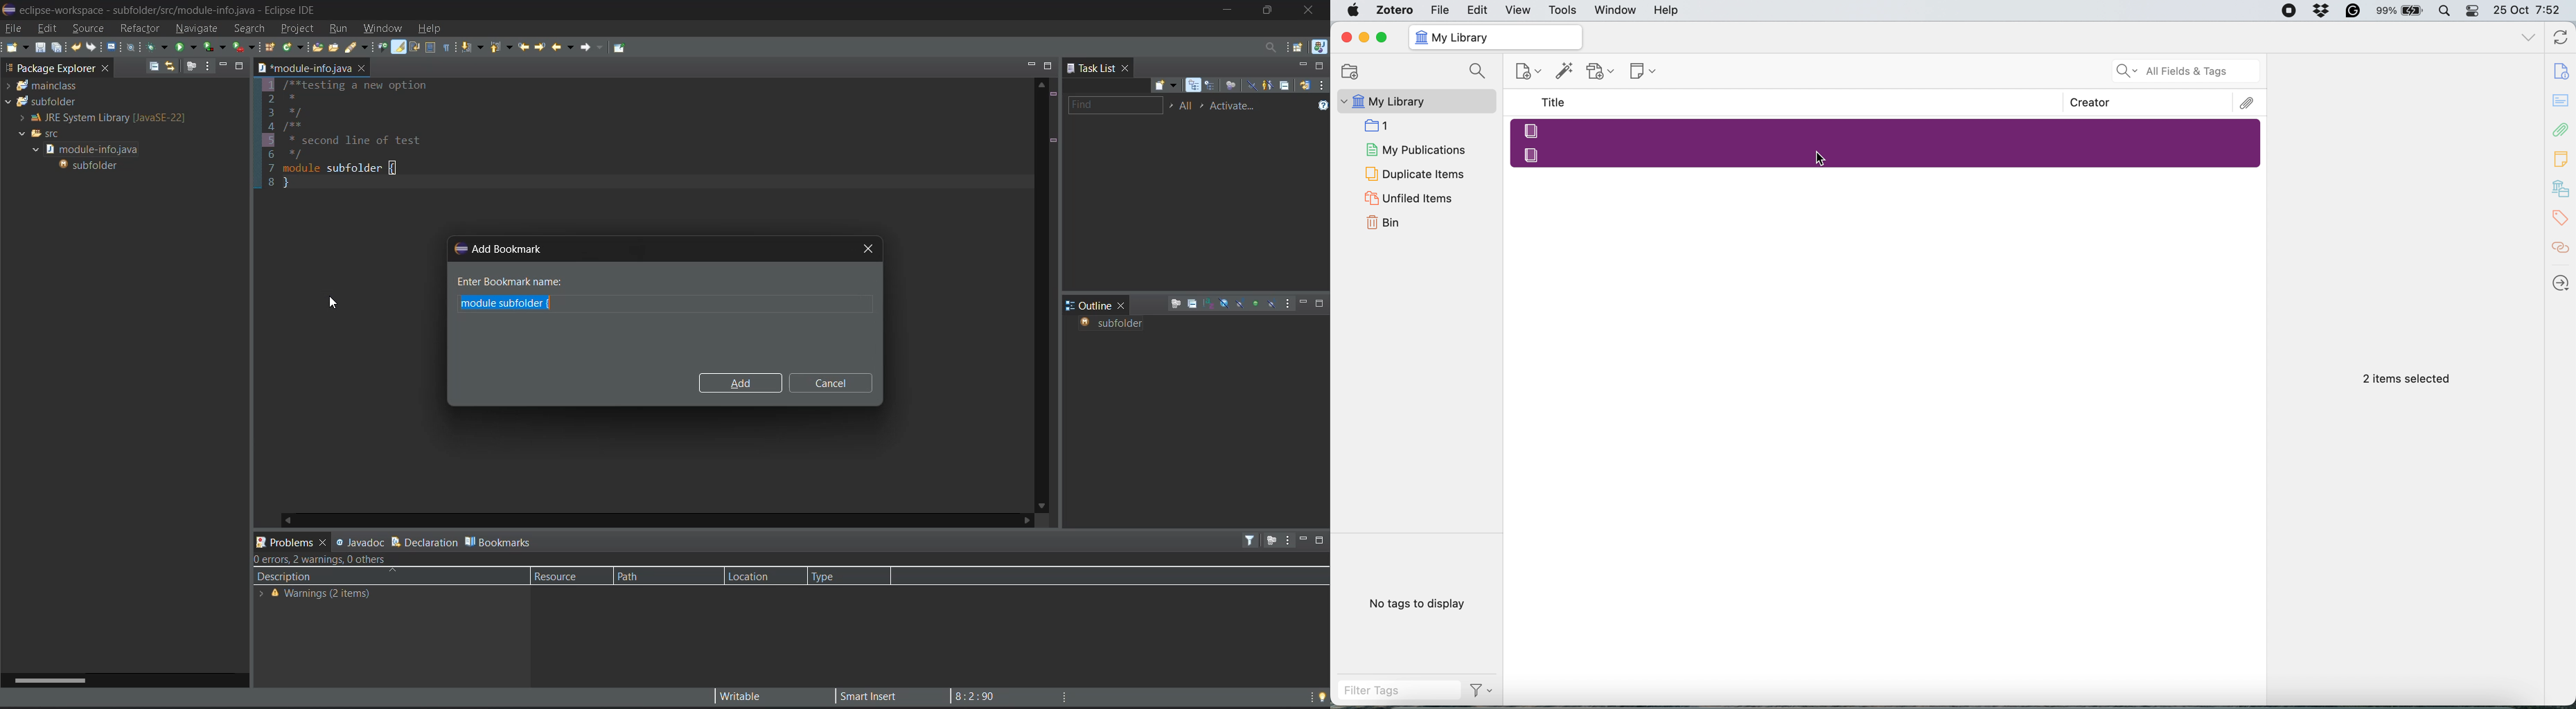 The image size is (2576, 728). What do you see at coordinates (1322, 84) in the screenshot?
I see `view menu` at bounding box center [1322, 84].